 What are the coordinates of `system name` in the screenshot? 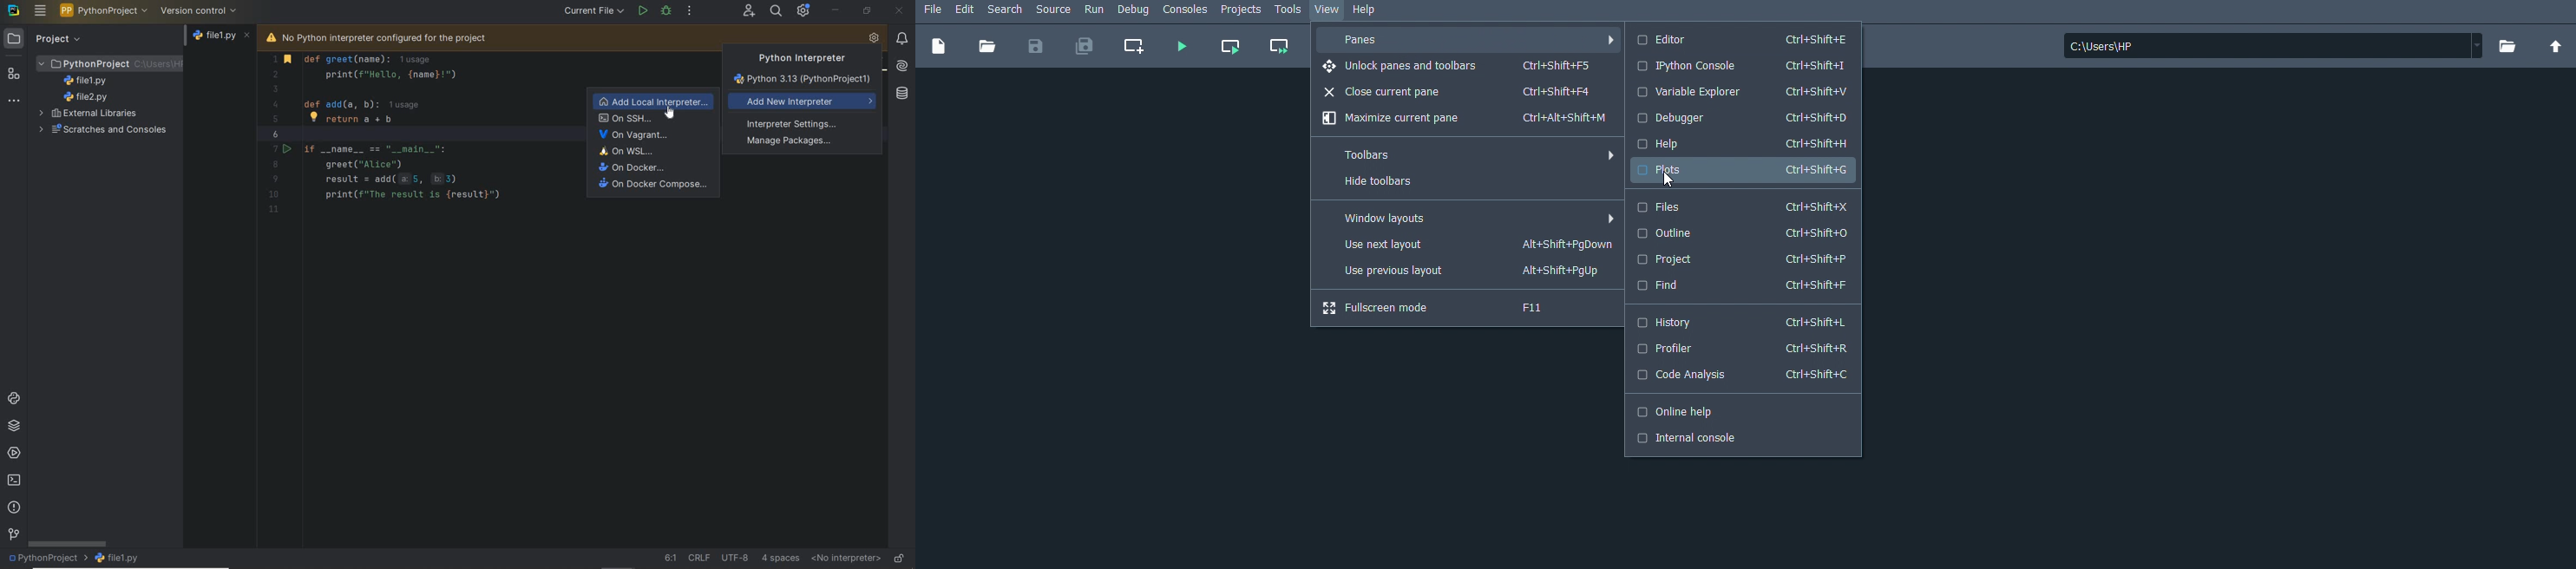 It's located at (14, 10).